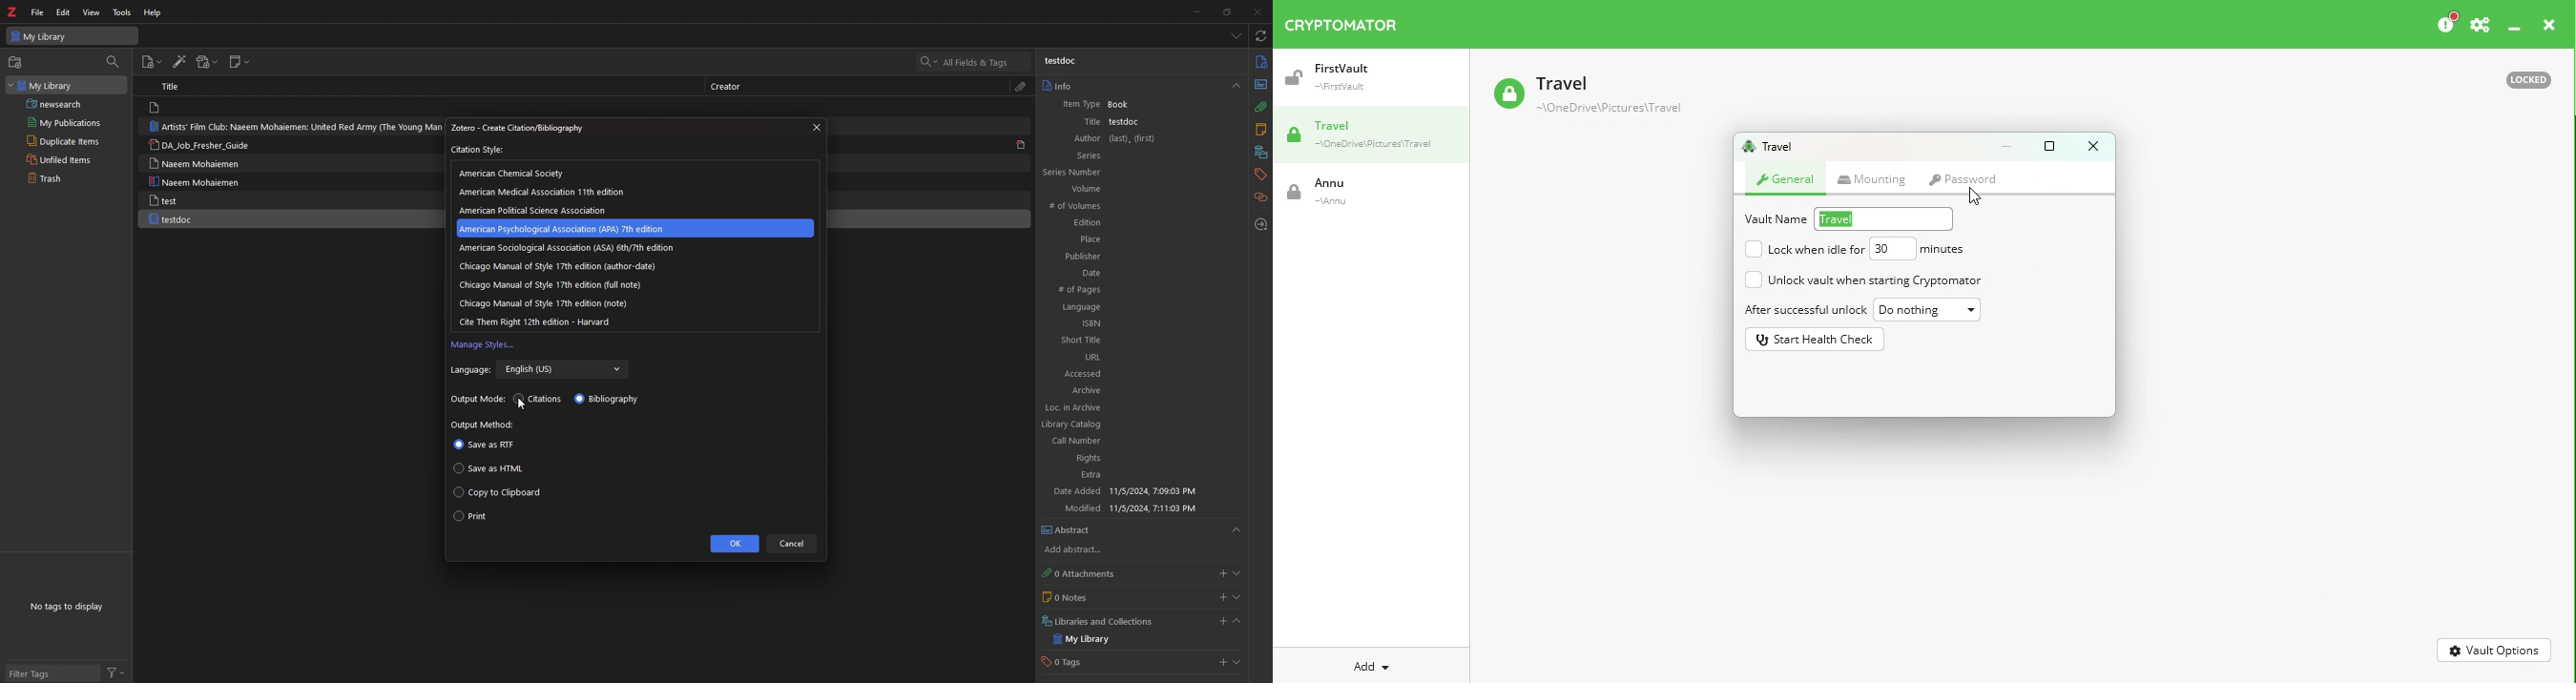 The height and width of the screenshot is (700, 2576). What do you see at coordinates (72, 35) in the screenshot?
I see `My Library` at bounding box center [72, 35].